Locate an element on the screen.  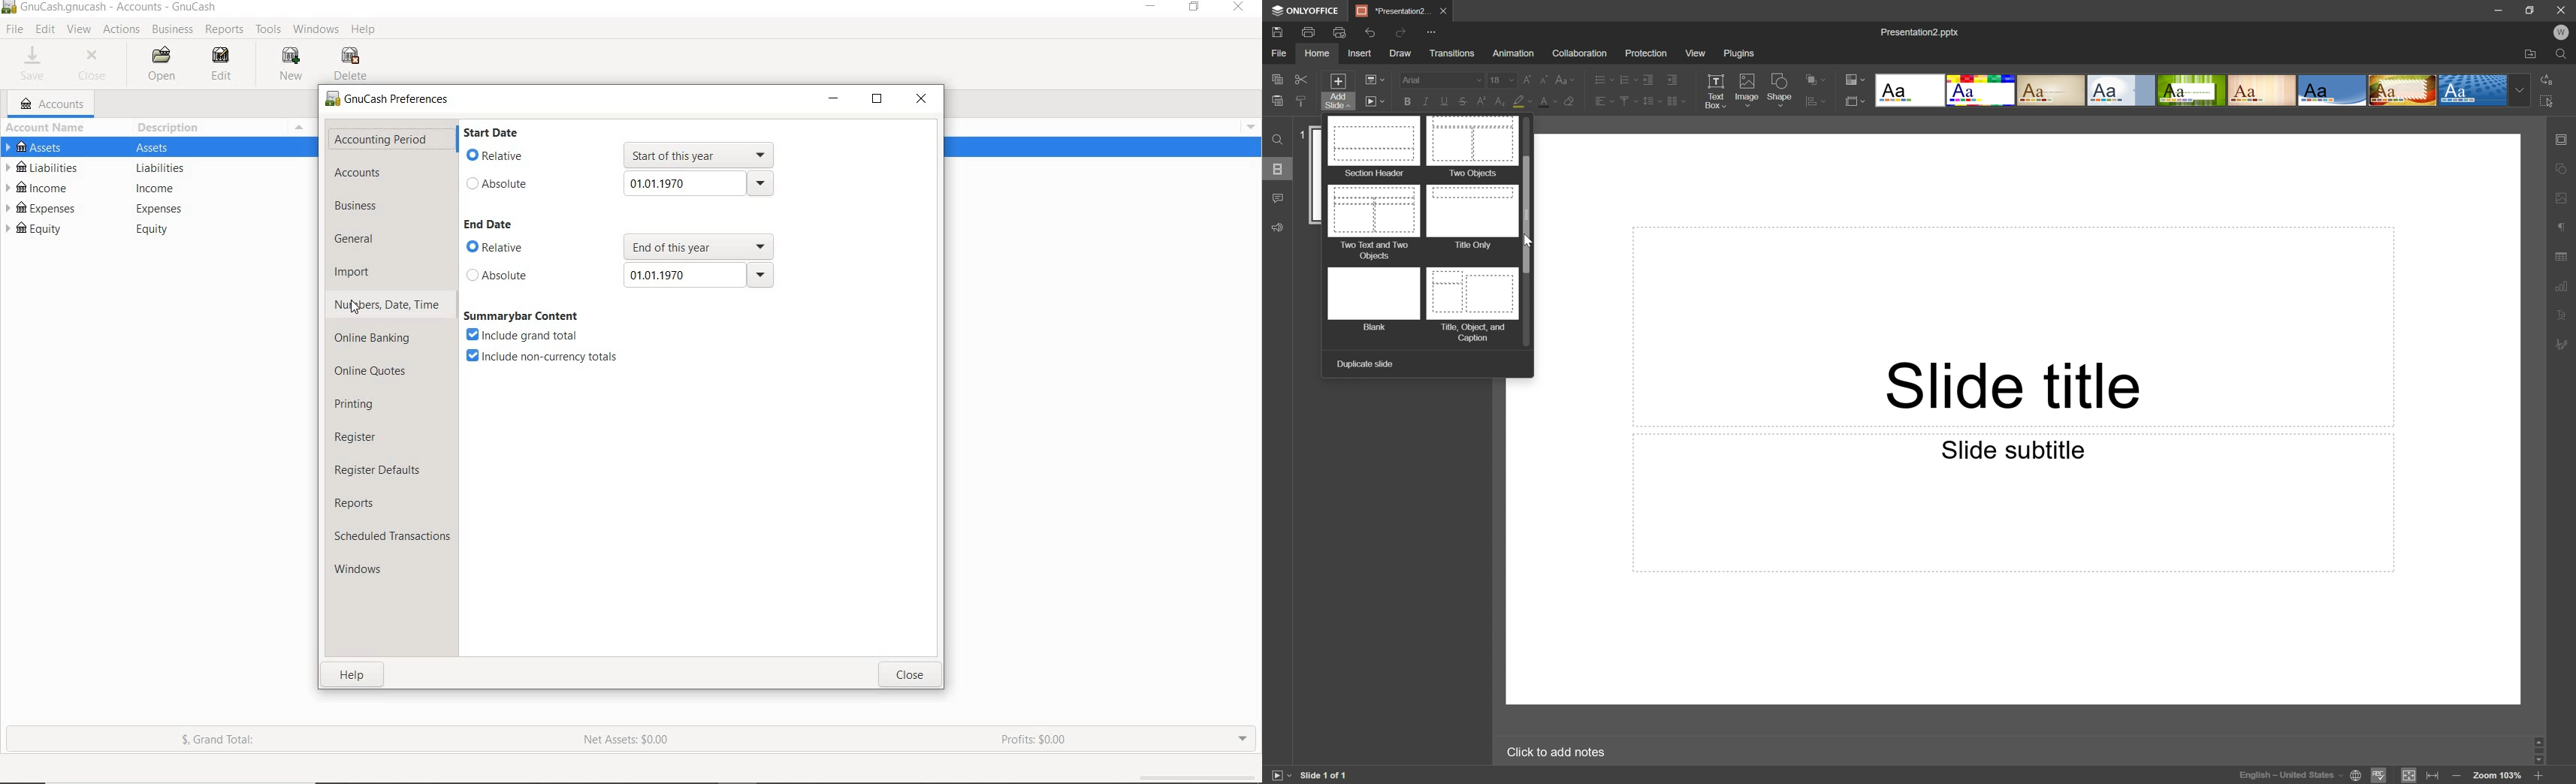
PROFITS is located at coordinates (1040, 741).